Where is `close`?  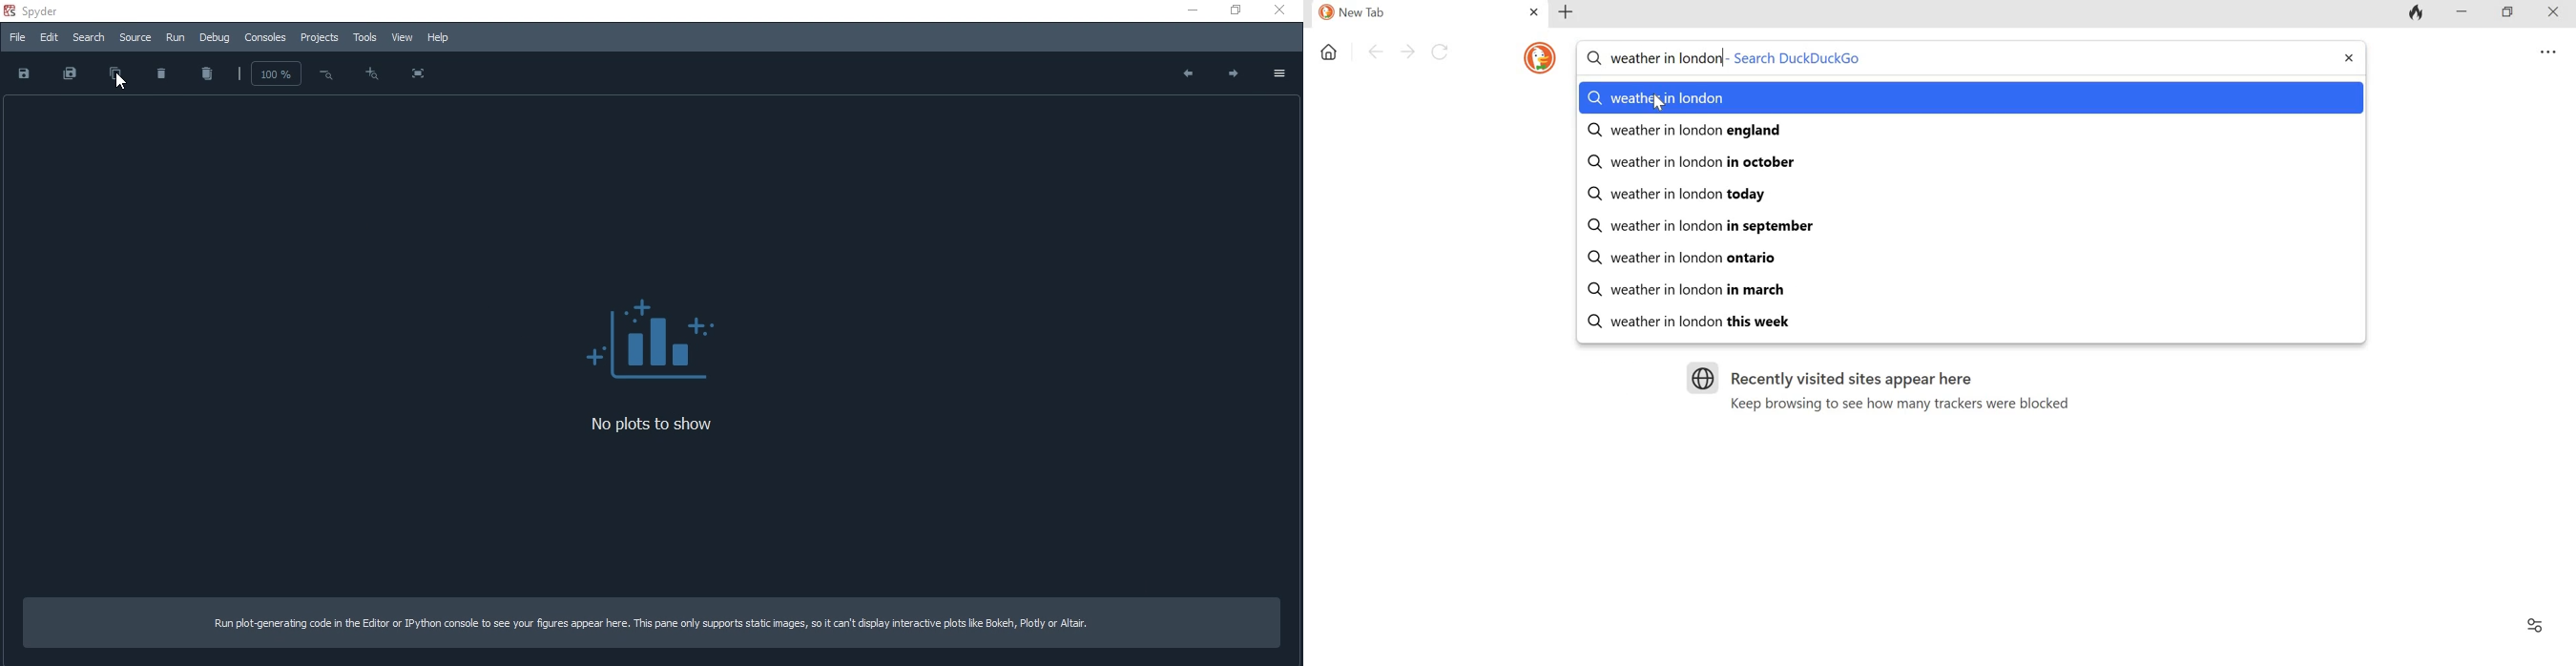
close is located at coordinates (1276, 10).